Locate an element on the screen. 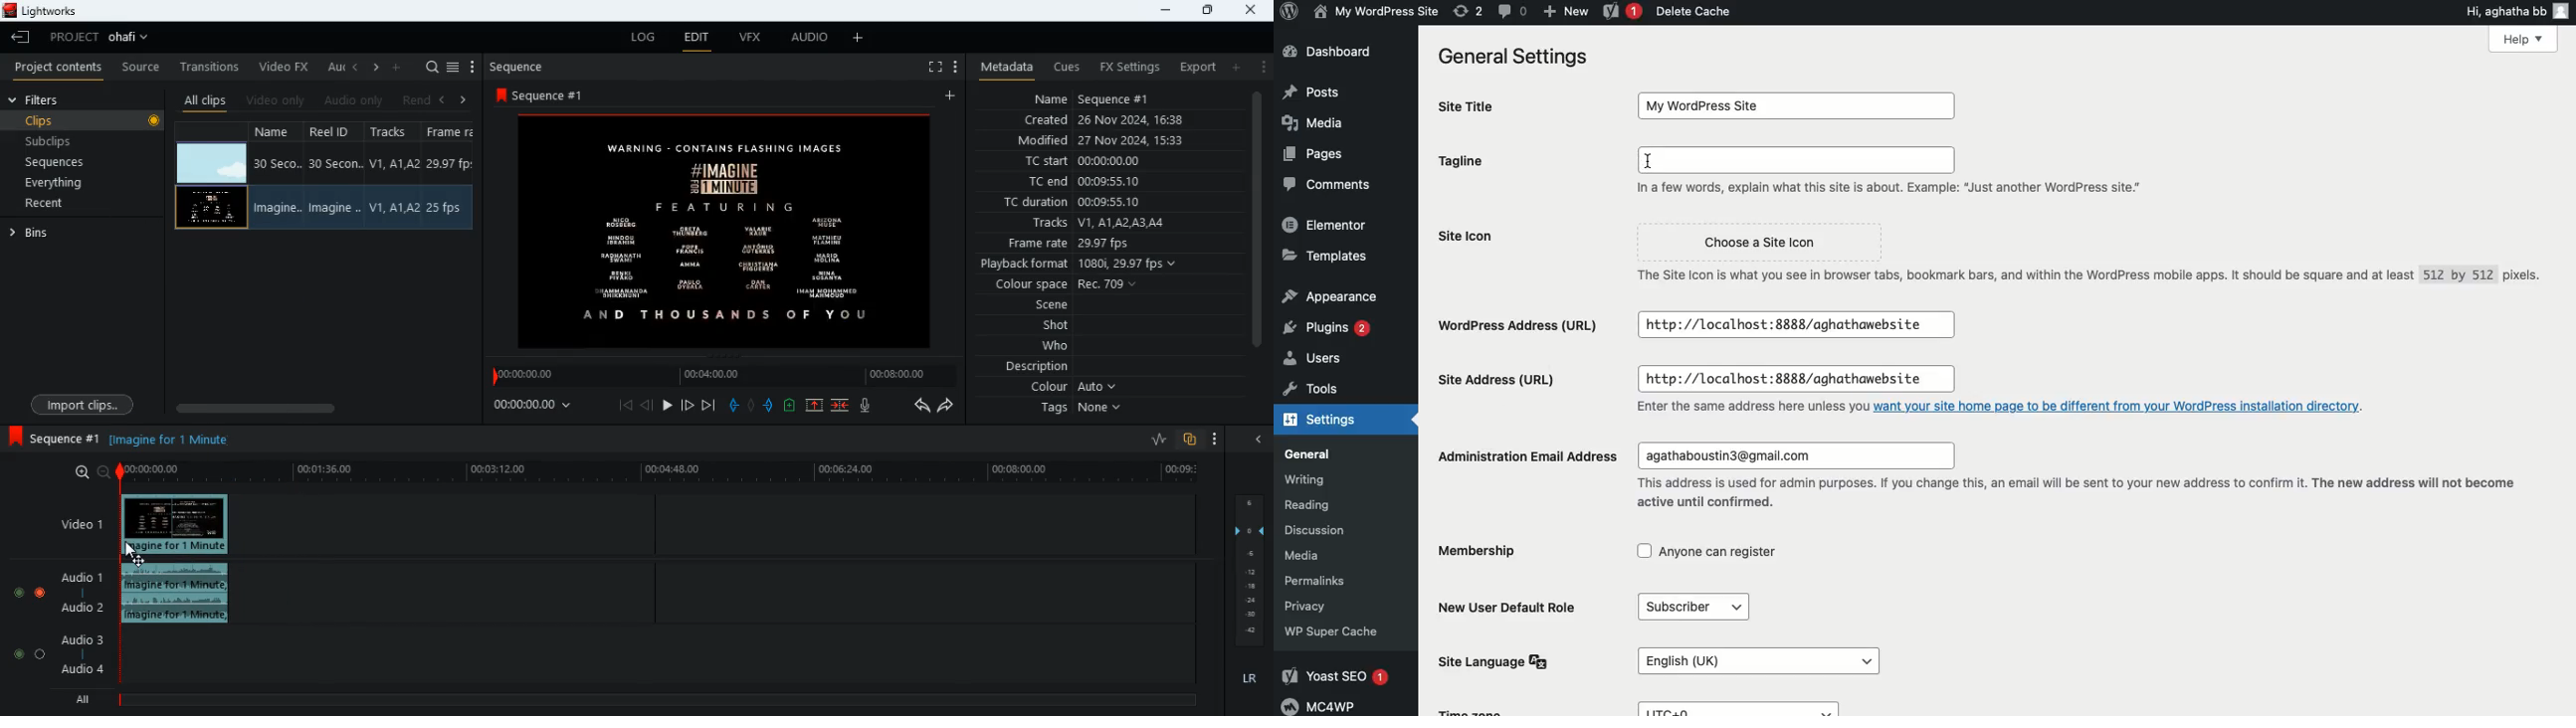  cues is located at coordinates (1068, 68).